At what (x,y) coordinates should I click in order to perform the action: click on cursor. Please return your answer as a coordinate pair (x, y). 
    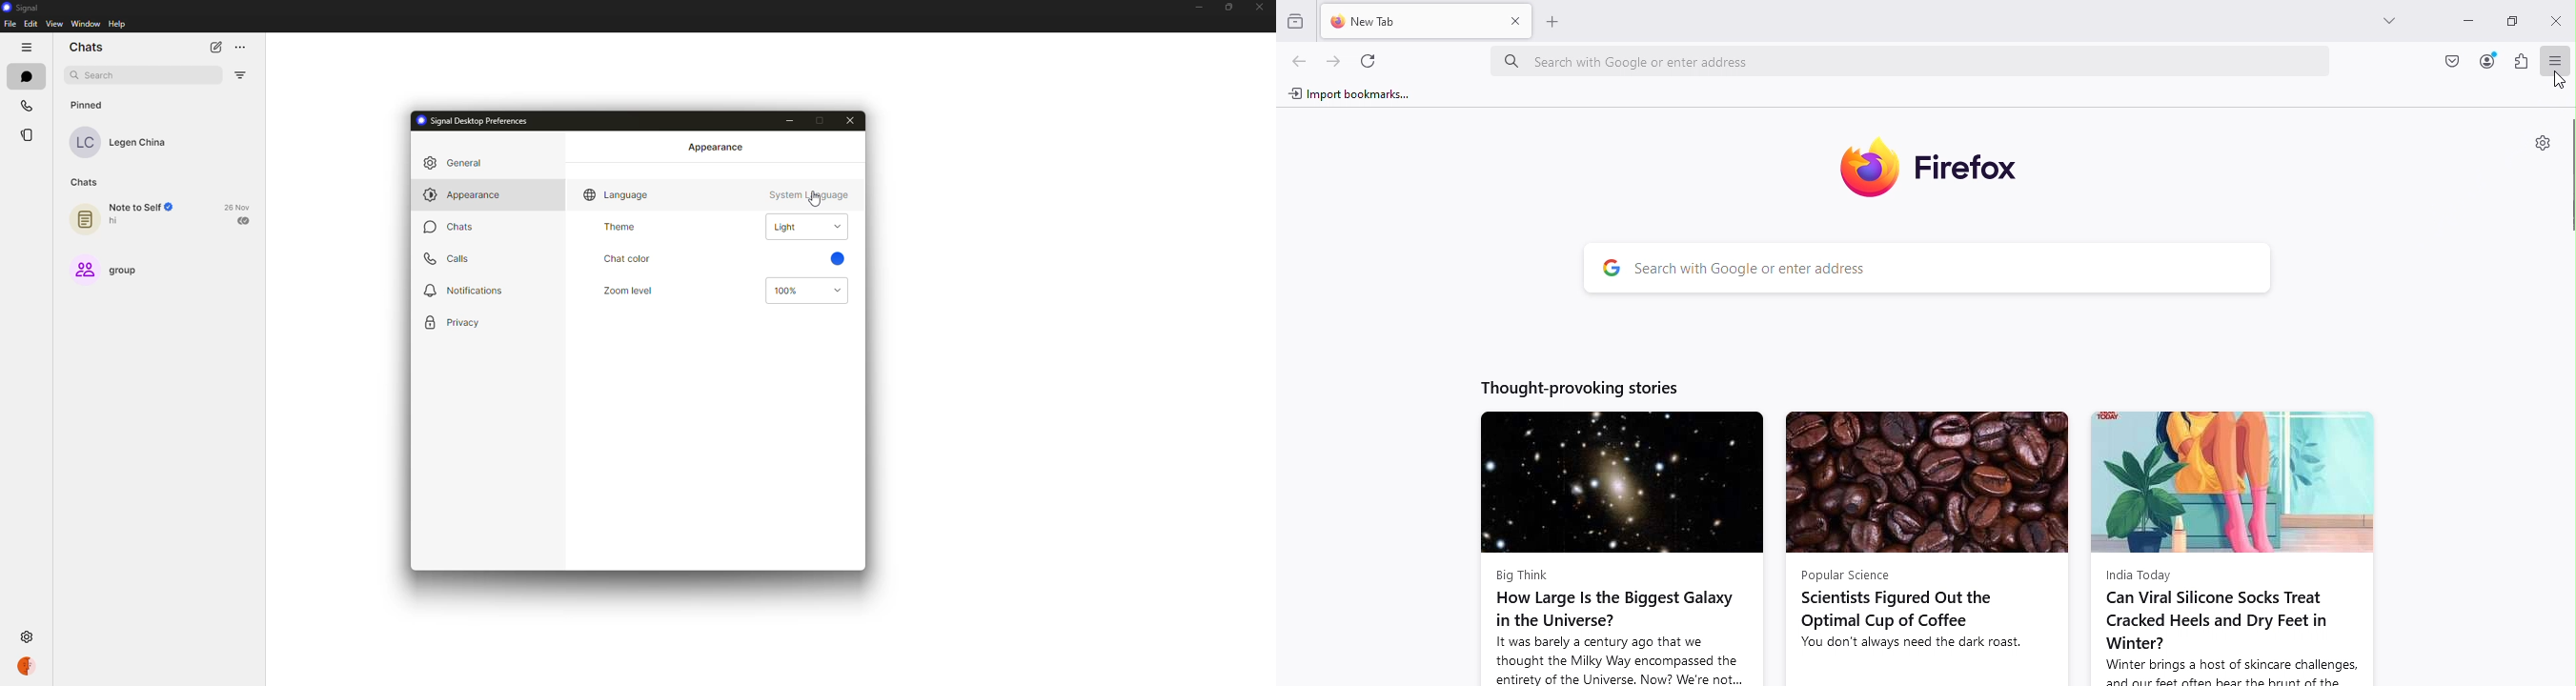
    Looking at the image, I should click on (2558, 81).